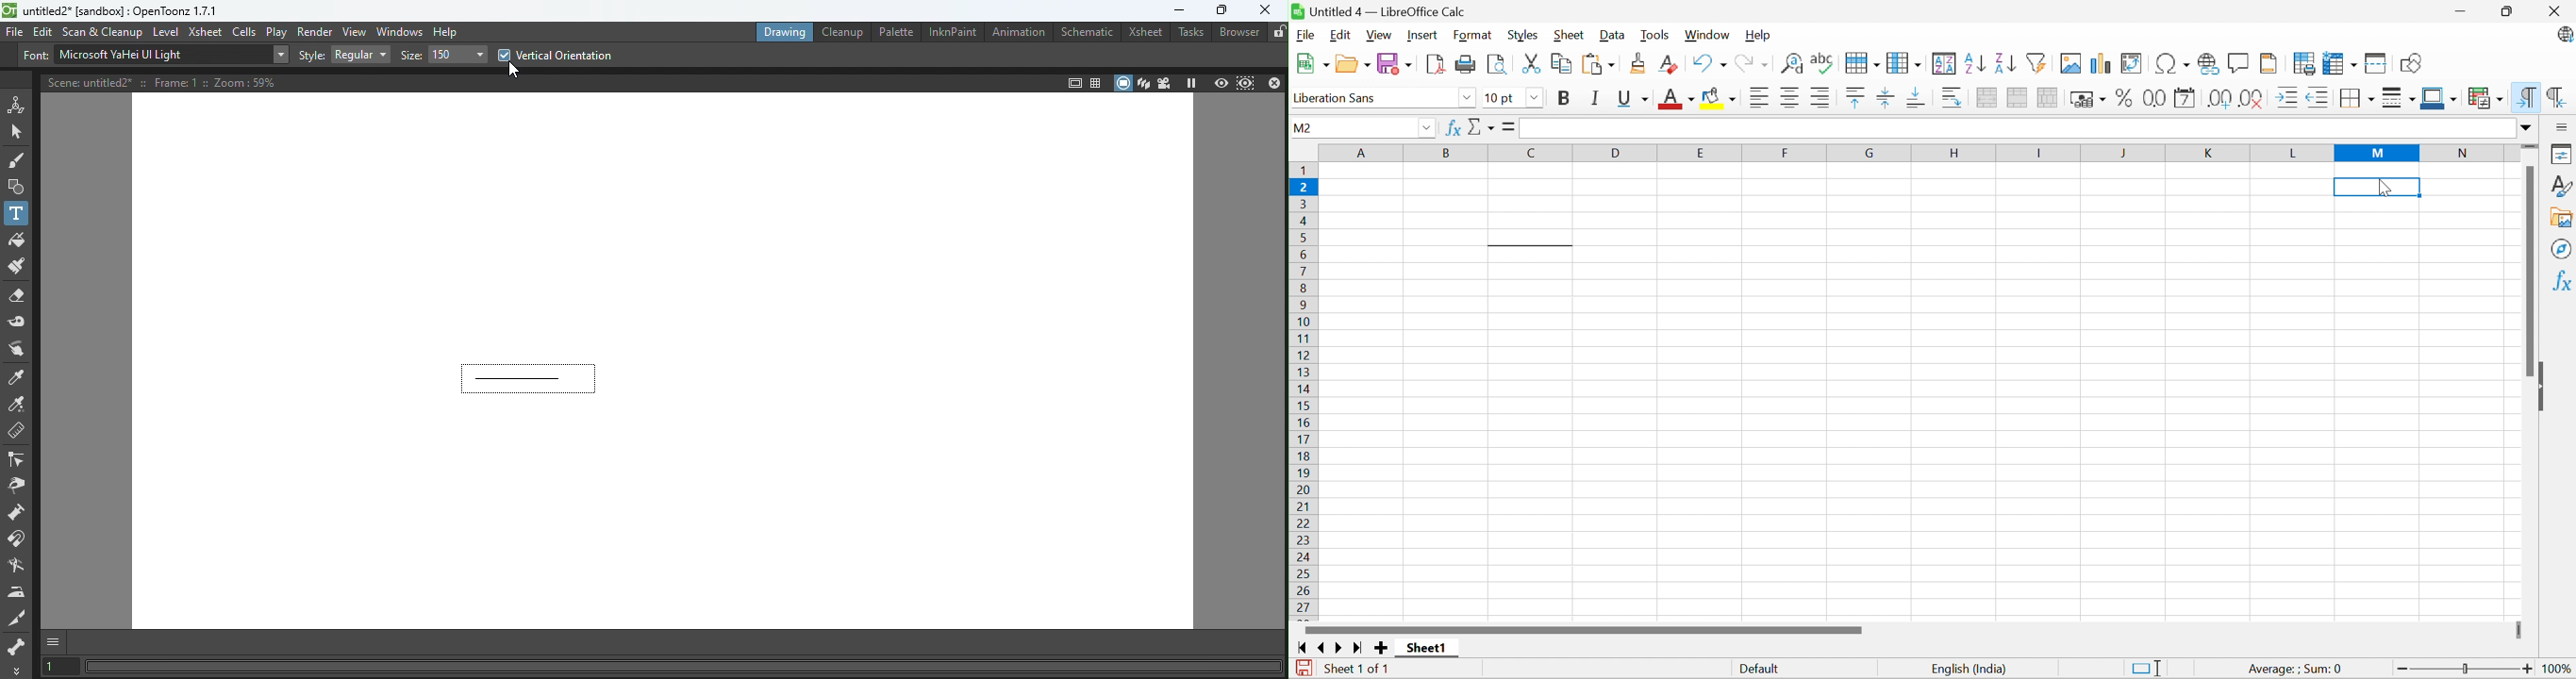 This screenshot has width=2576, height=700. Describe the element at coordinates (16, 104) in the screenshot. I see `Animate tool` at that location.